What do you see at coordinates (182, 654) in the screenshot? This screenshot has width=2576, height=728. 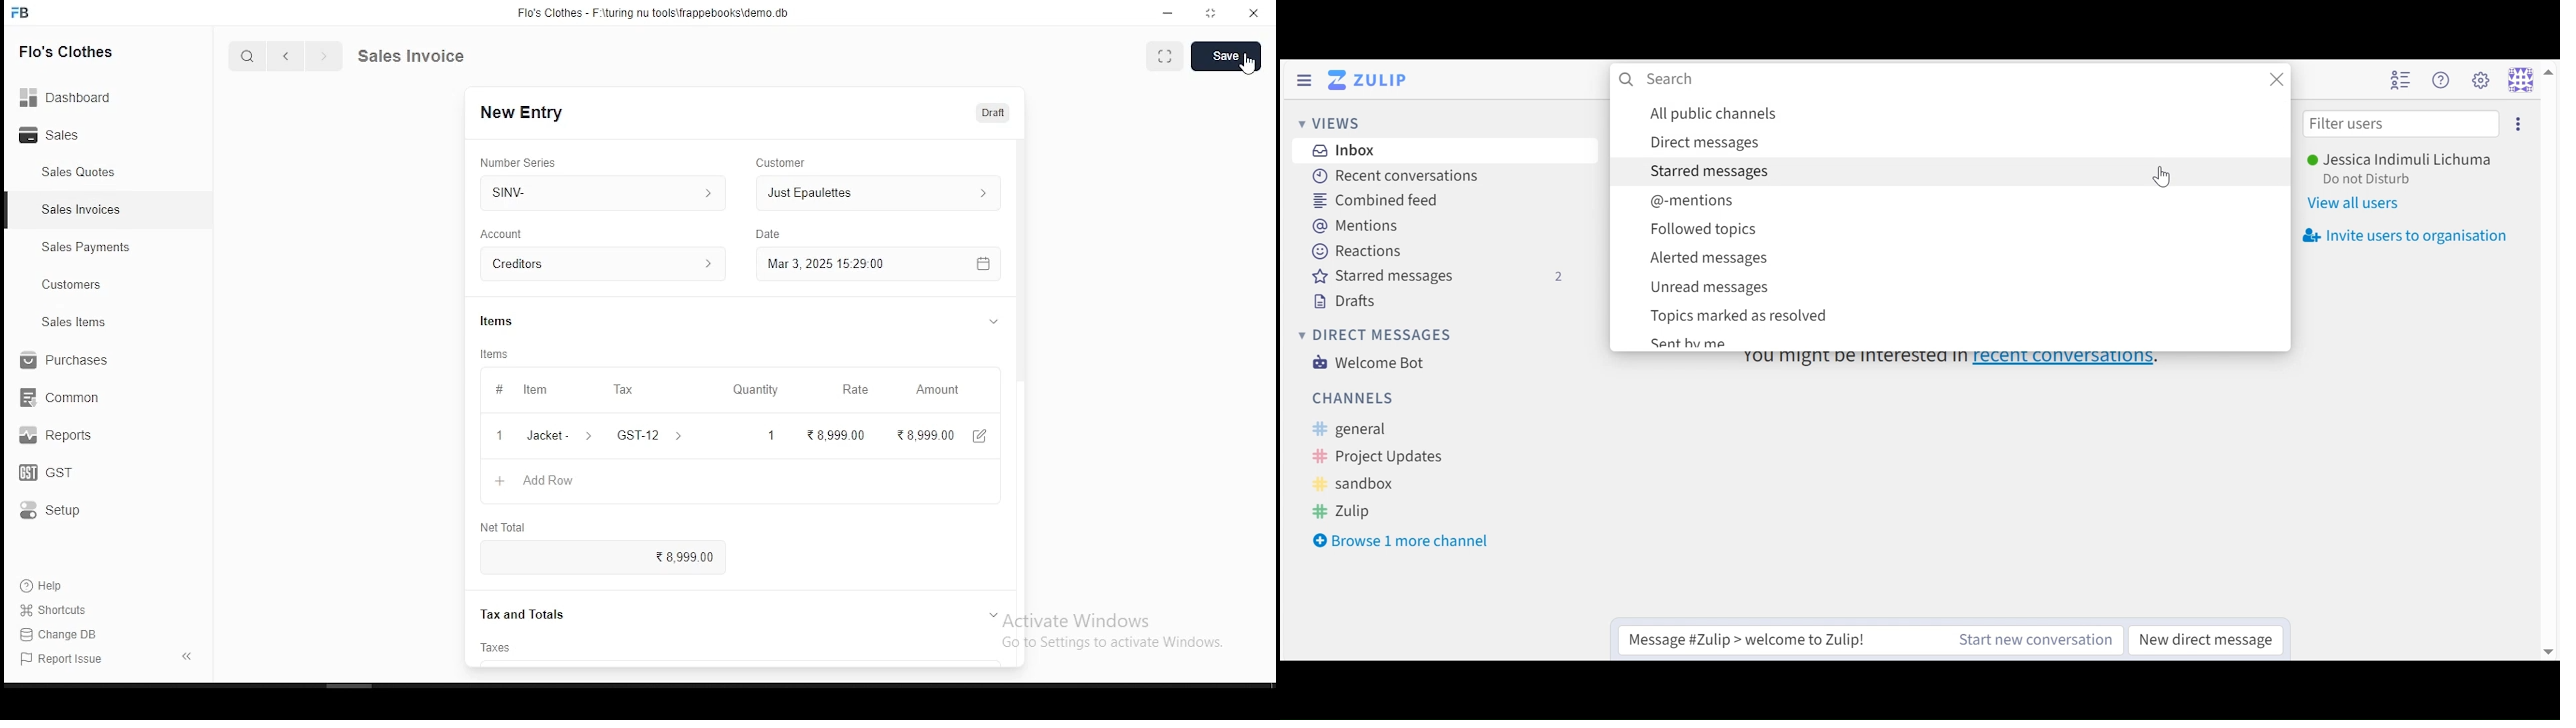 I see `expand` at bounding box center [182, 654].